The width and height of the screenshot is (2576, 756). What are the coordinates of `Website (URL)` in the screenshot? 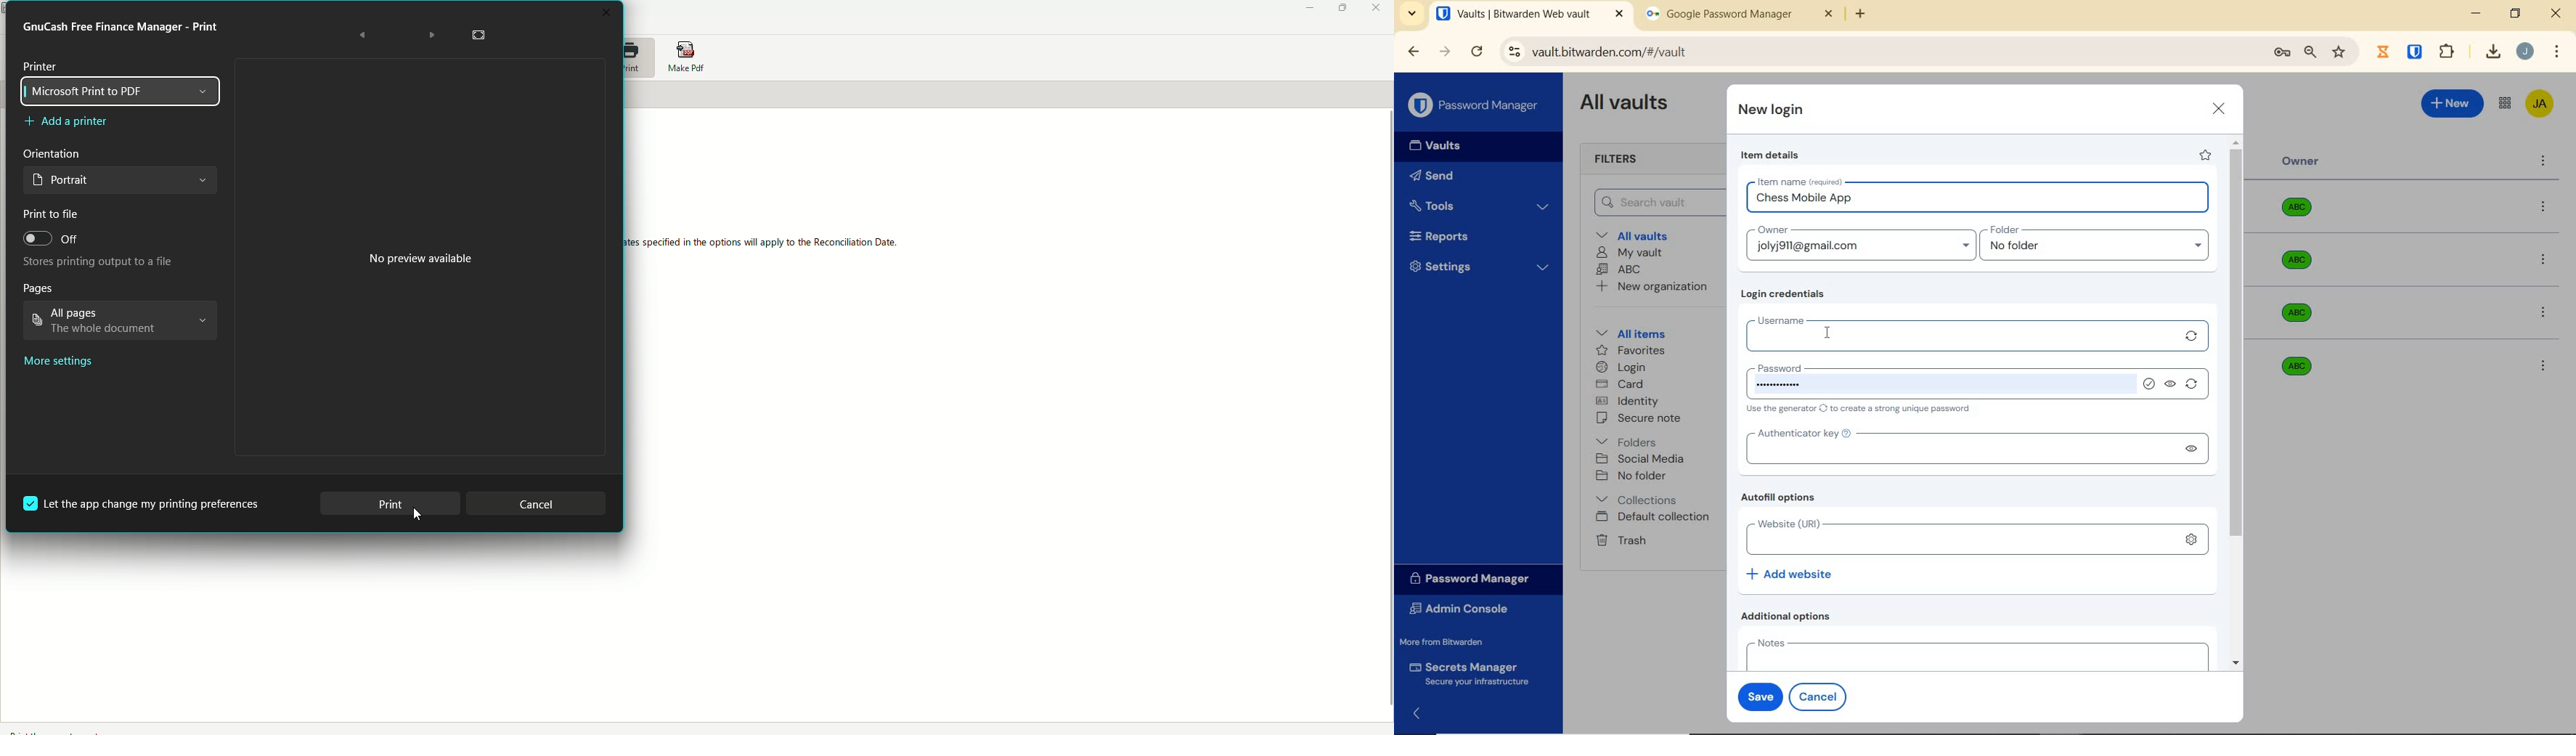 It's located at (1957, 536).